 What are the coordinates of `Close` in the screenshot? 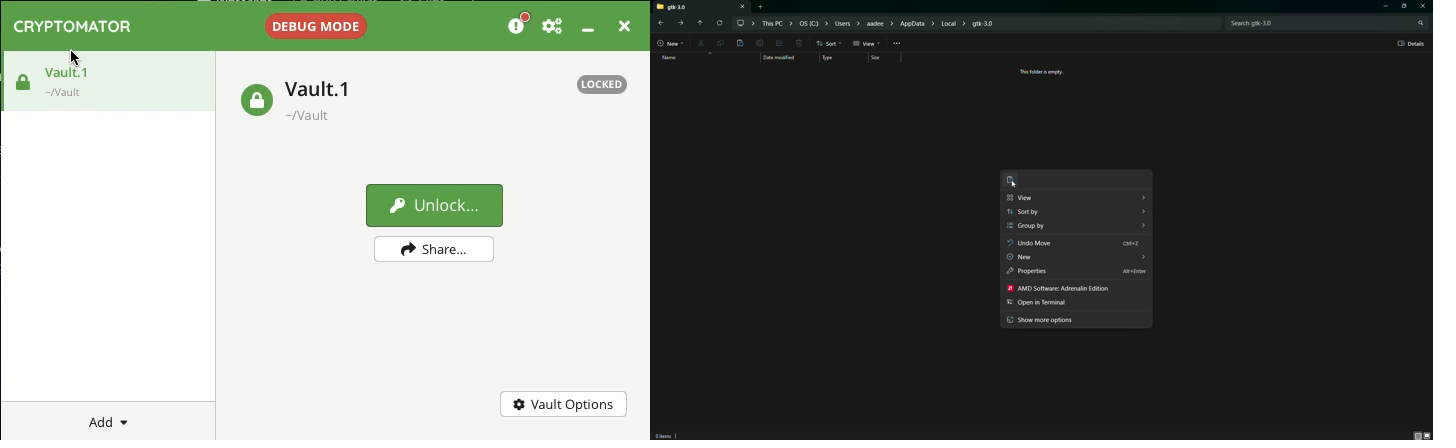 It's located at (1425, 6).